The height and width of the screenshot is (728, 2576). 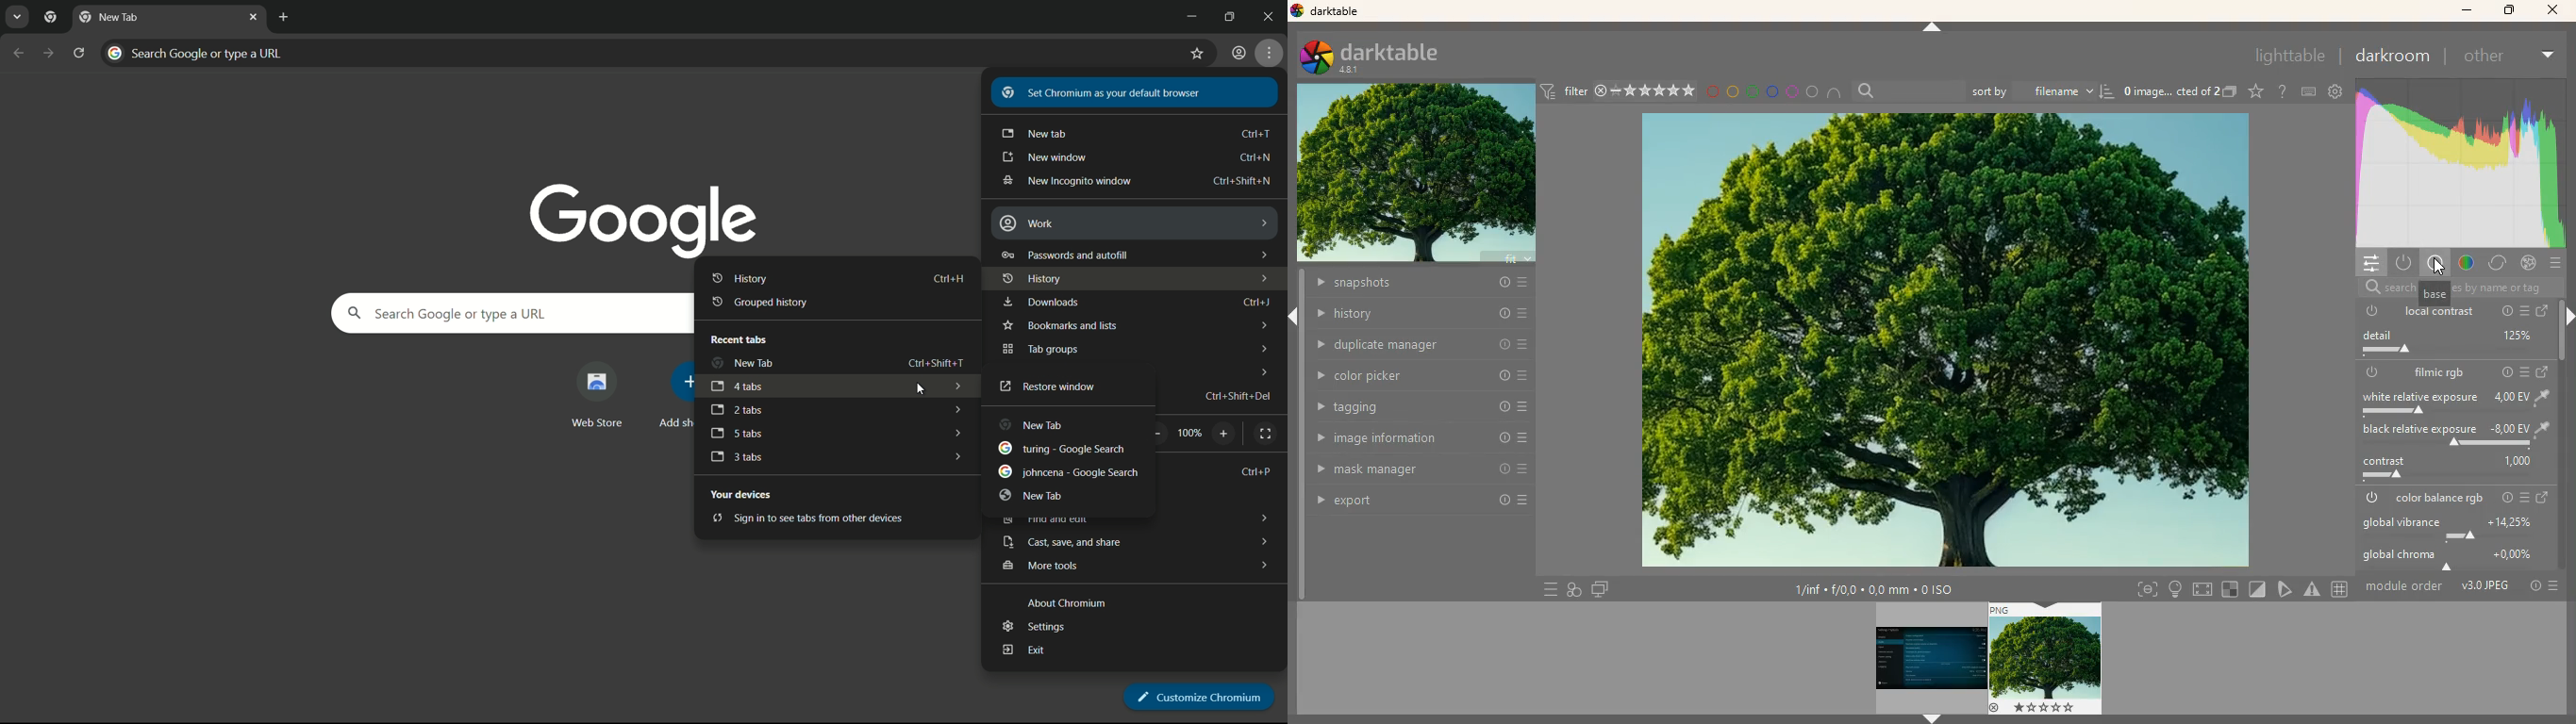 I want to click on shortcut key, so click(x=1242, y=180).